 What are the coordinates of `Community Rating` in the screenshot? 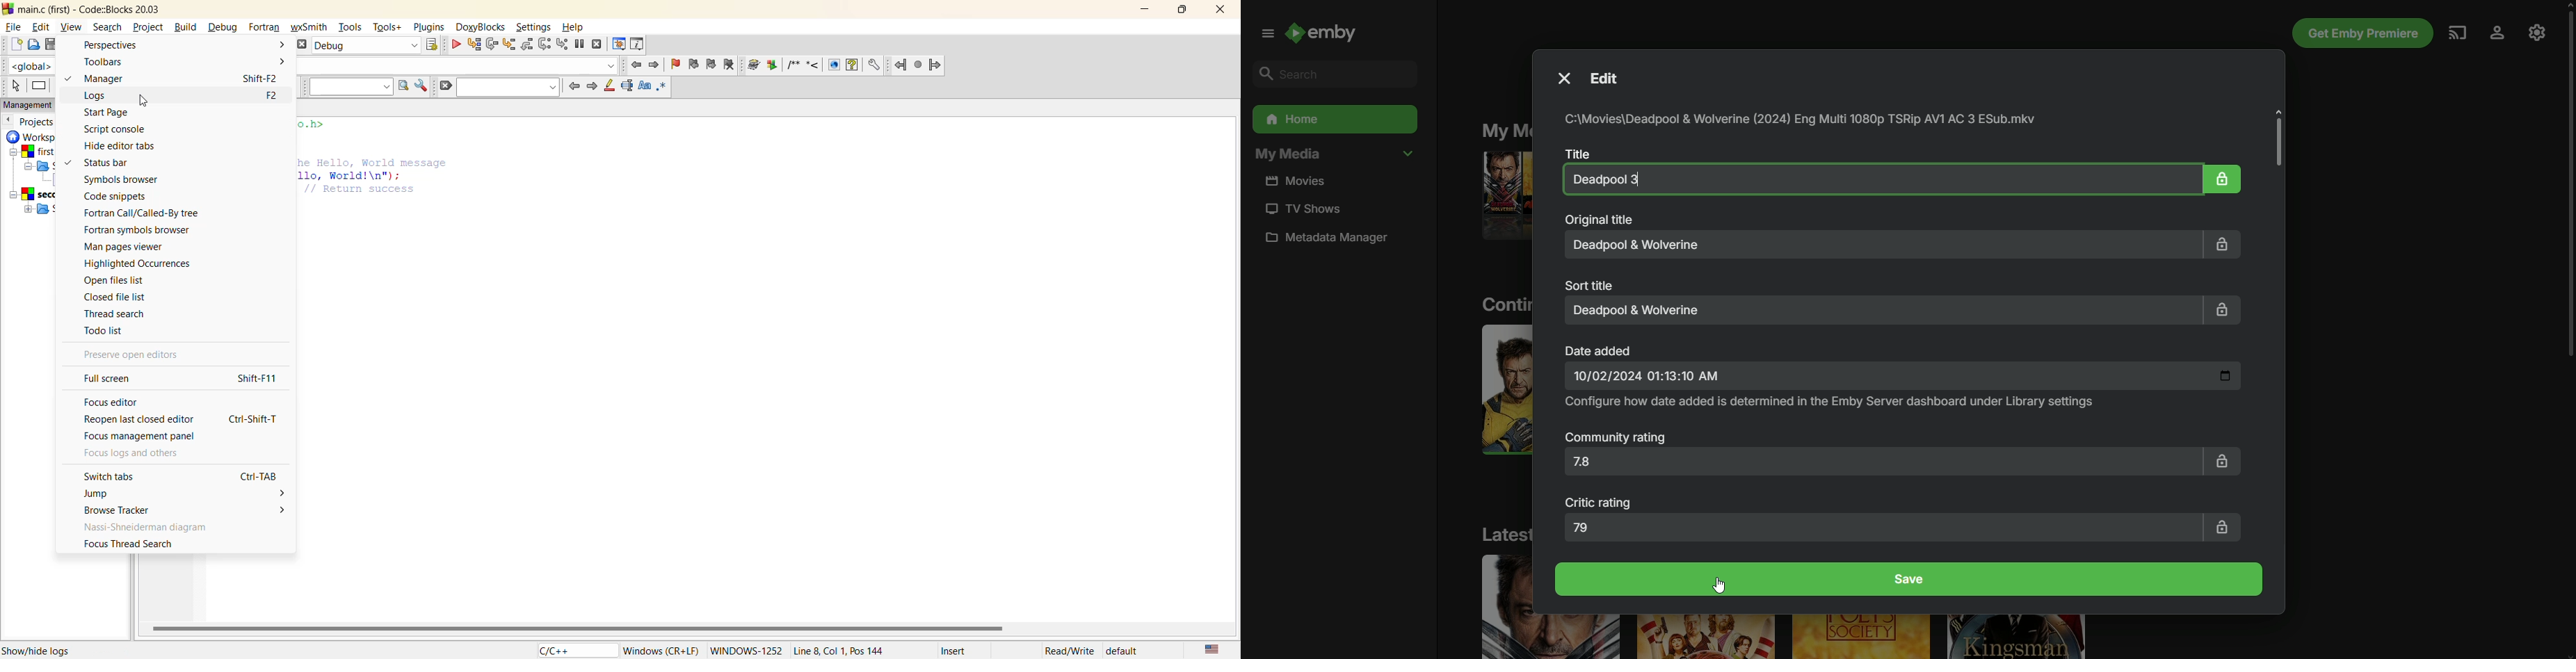 It's located at (1616, 439).